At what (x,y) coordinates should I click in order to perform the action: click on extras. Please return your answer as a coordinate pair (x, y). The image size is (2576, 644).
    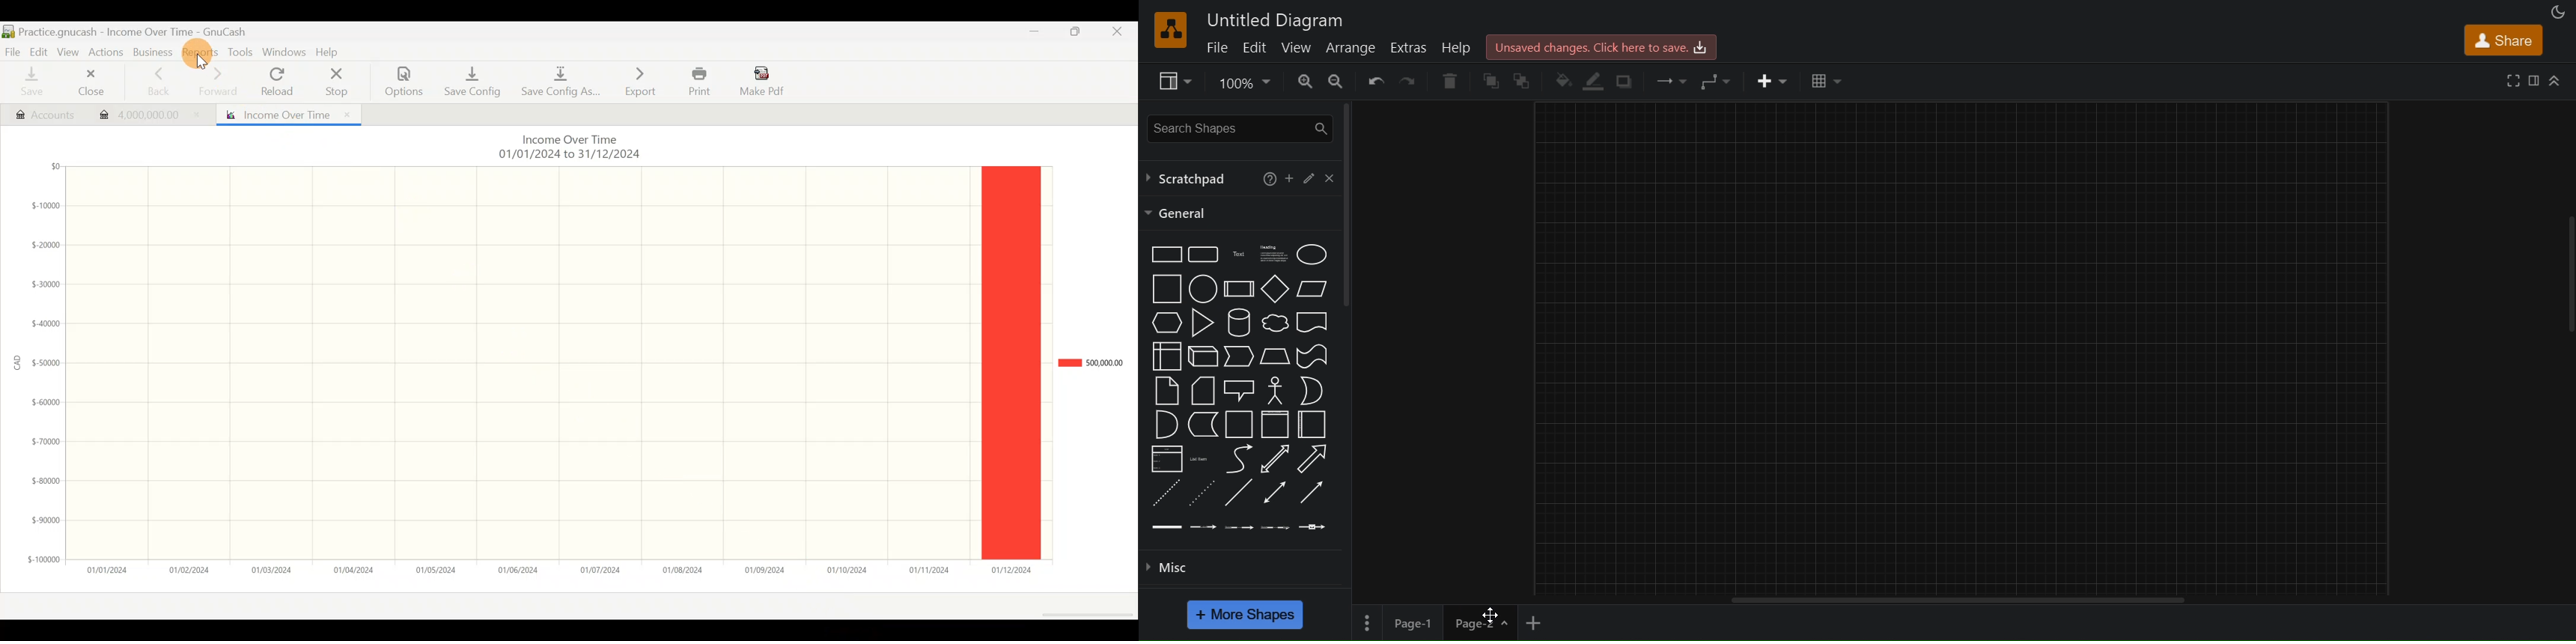
    Looking at the image, I should click on (1409, 48).